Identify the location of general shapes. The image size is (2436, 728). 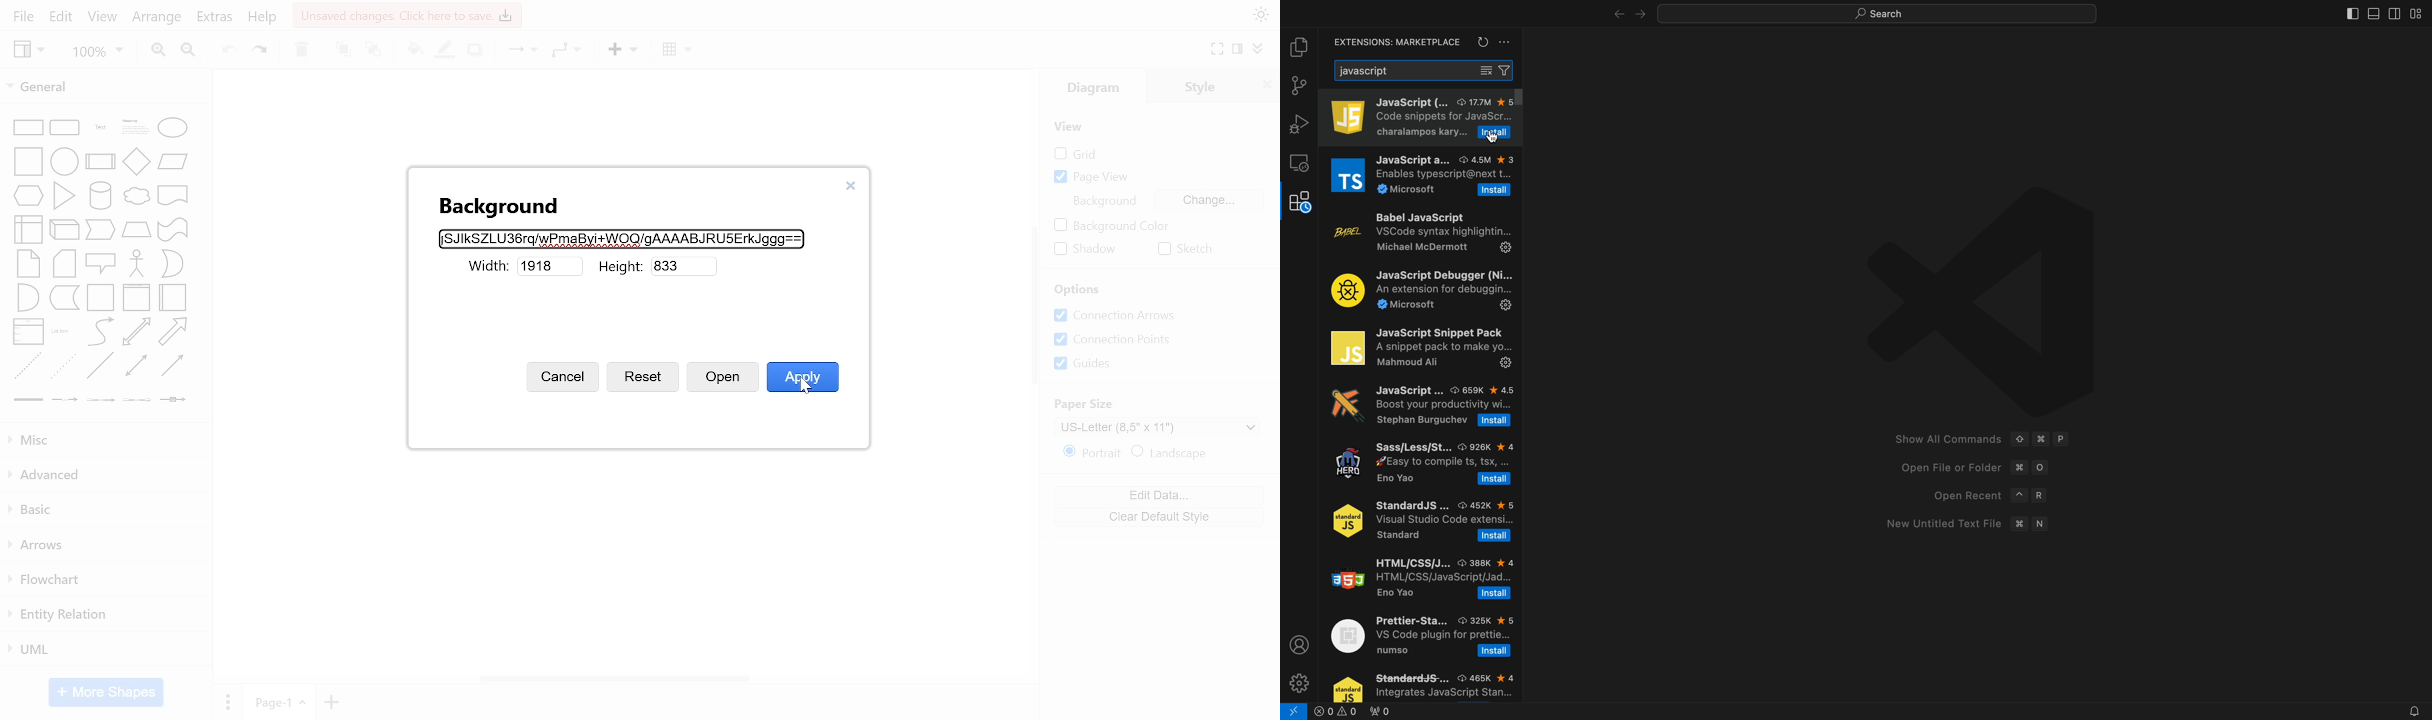
(29, 296).